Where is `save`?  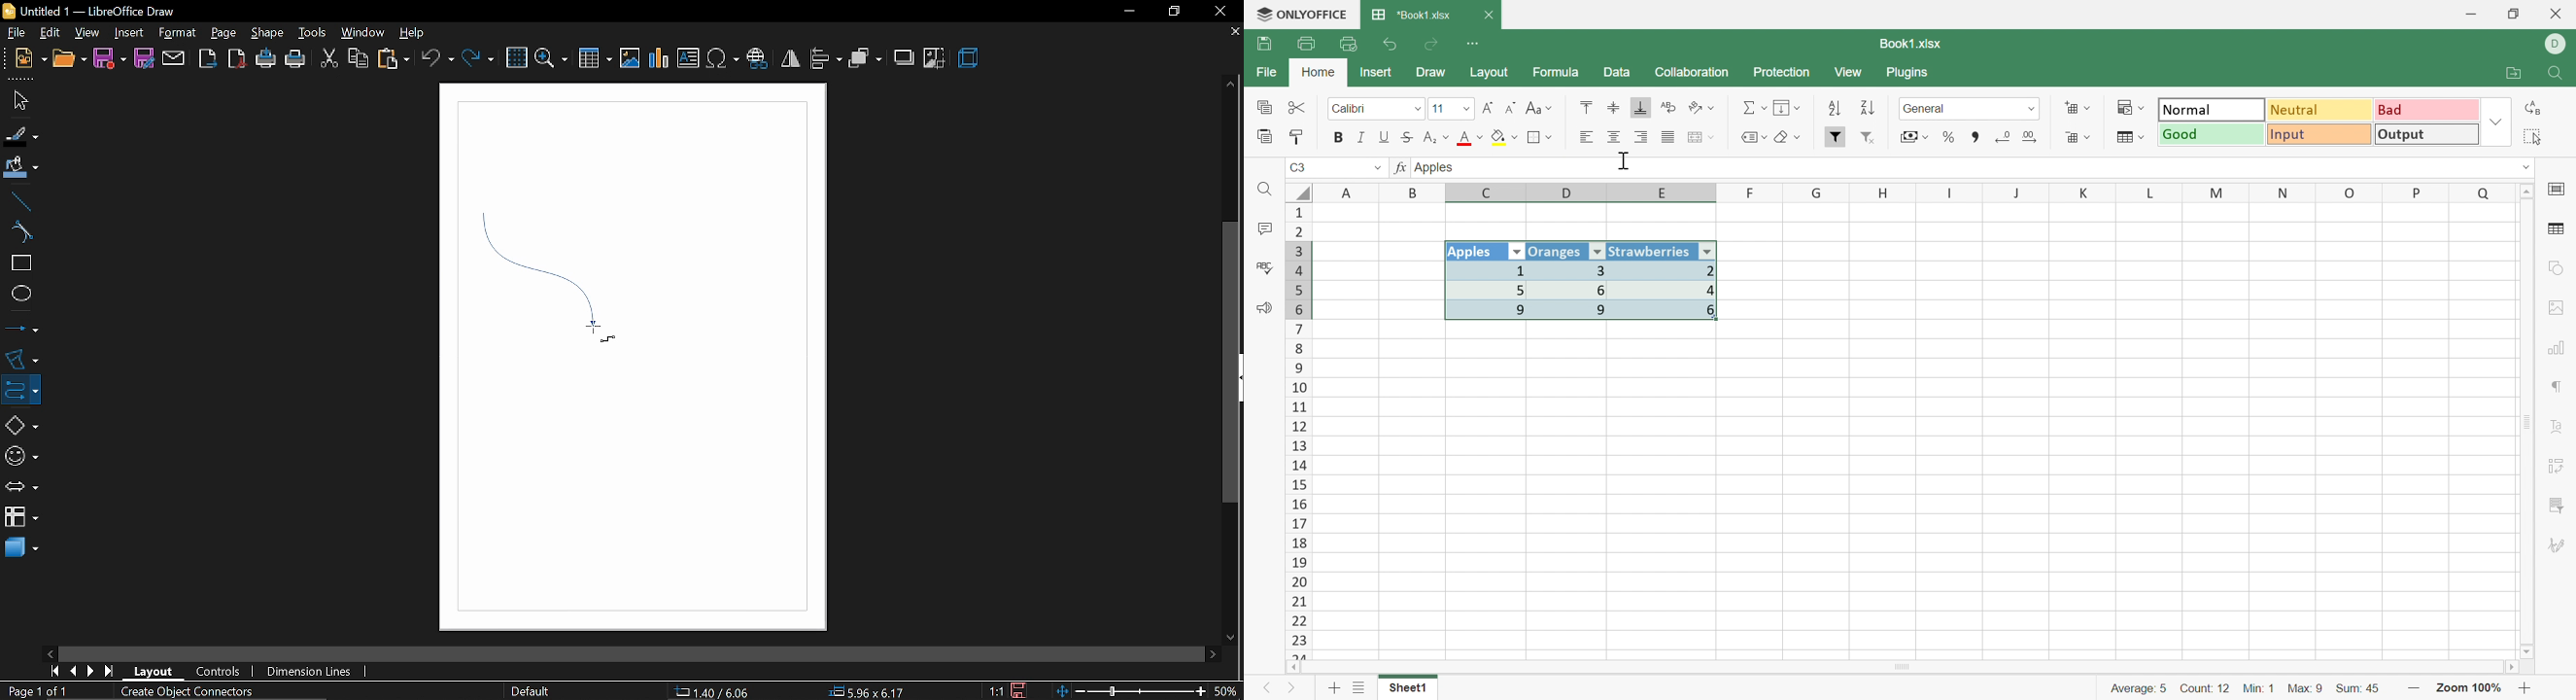 save is located at coordinates (1021, 690).